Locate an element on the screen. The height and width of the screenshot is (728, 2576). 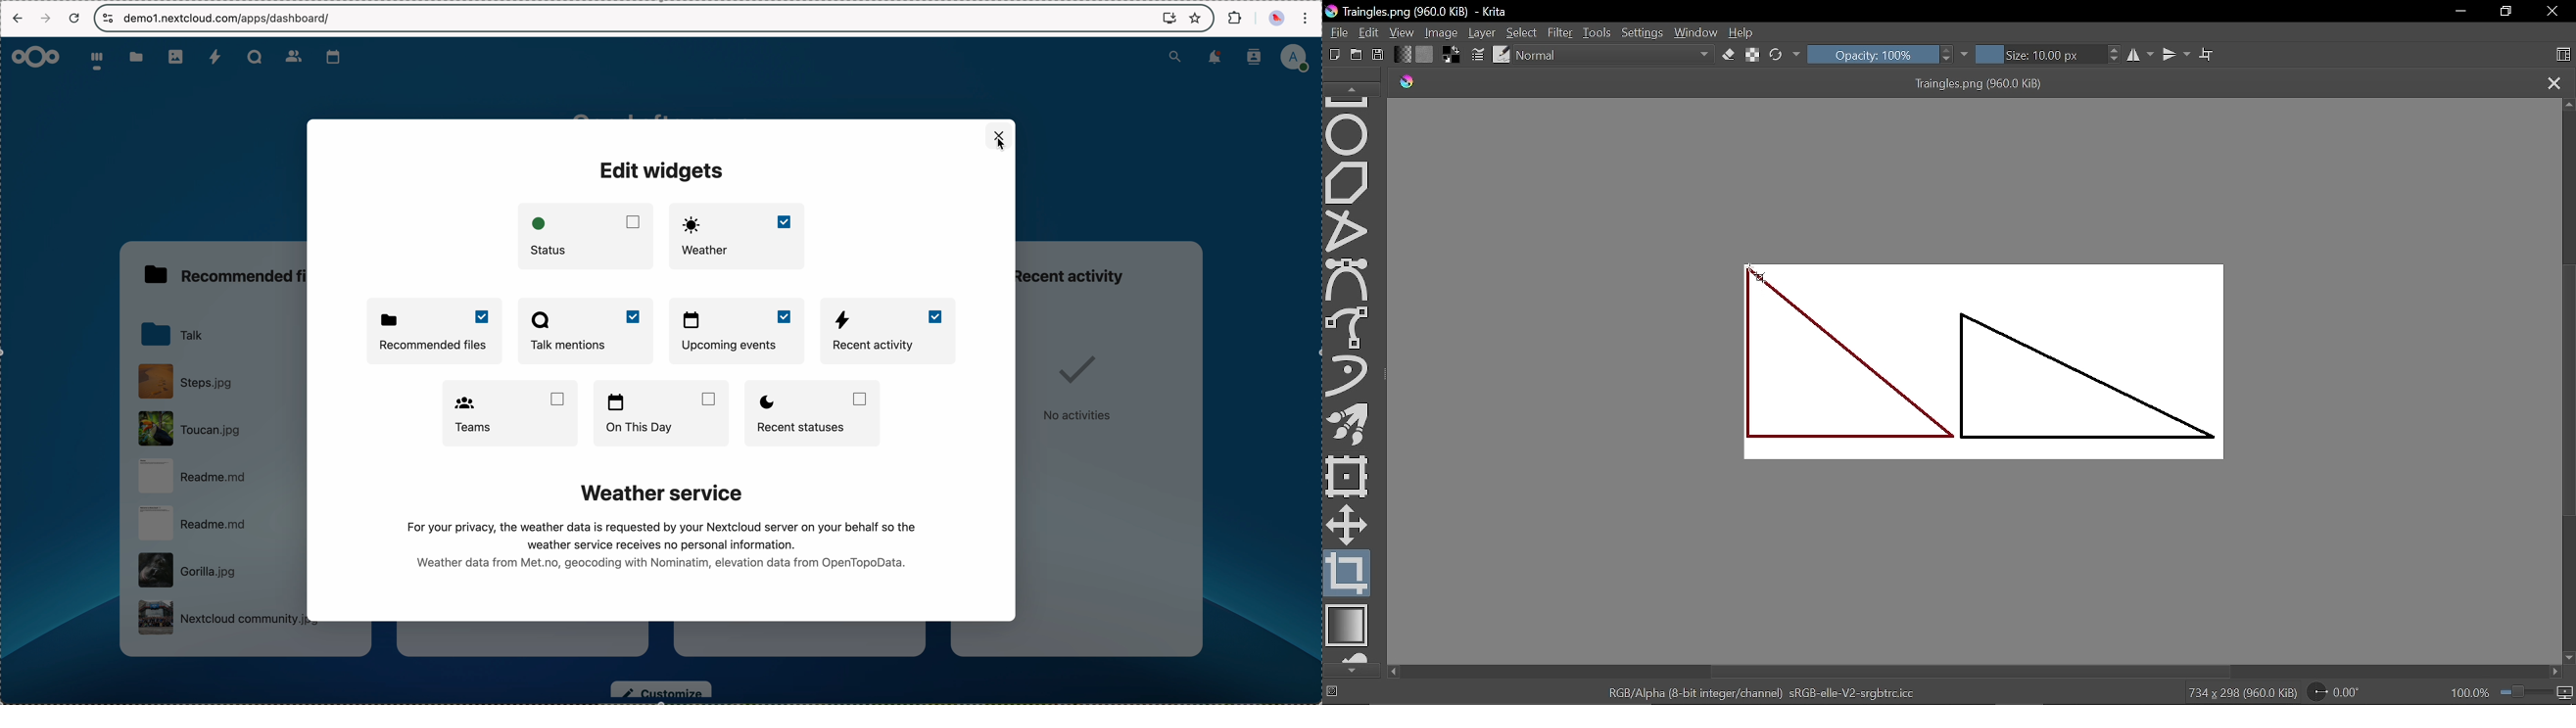
Horizontal mirror tool is located at coordinates (2142, 55).